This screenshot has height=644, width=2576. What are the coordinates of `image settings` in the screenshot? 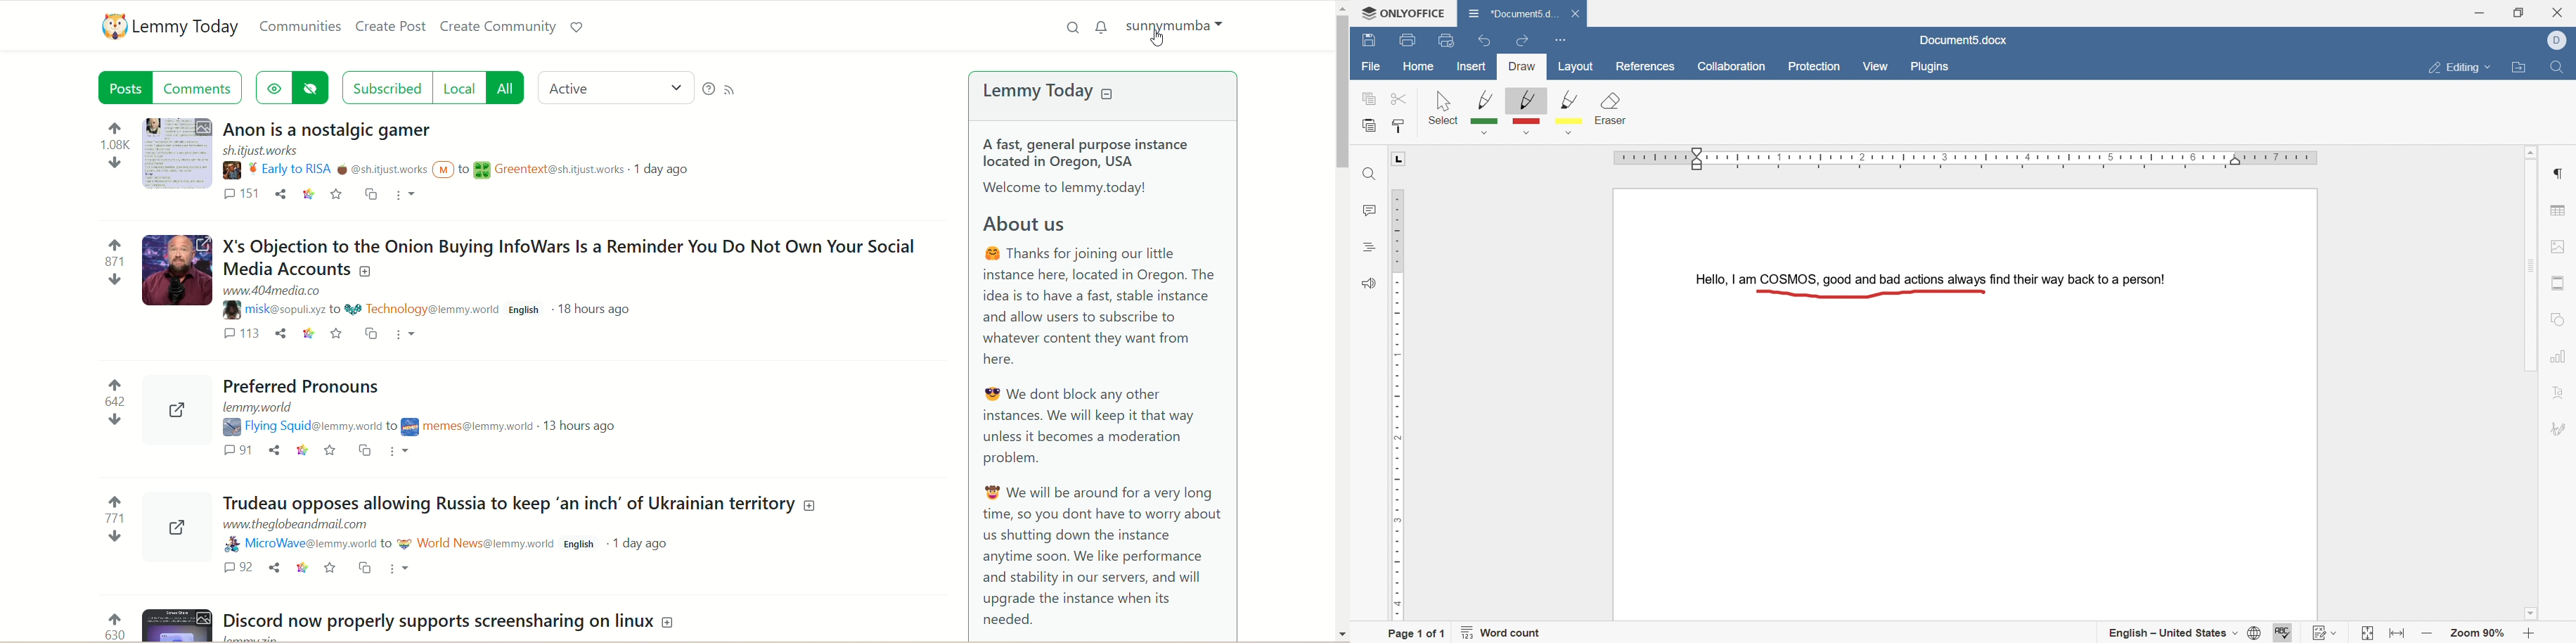 It's located at (2564, 245).